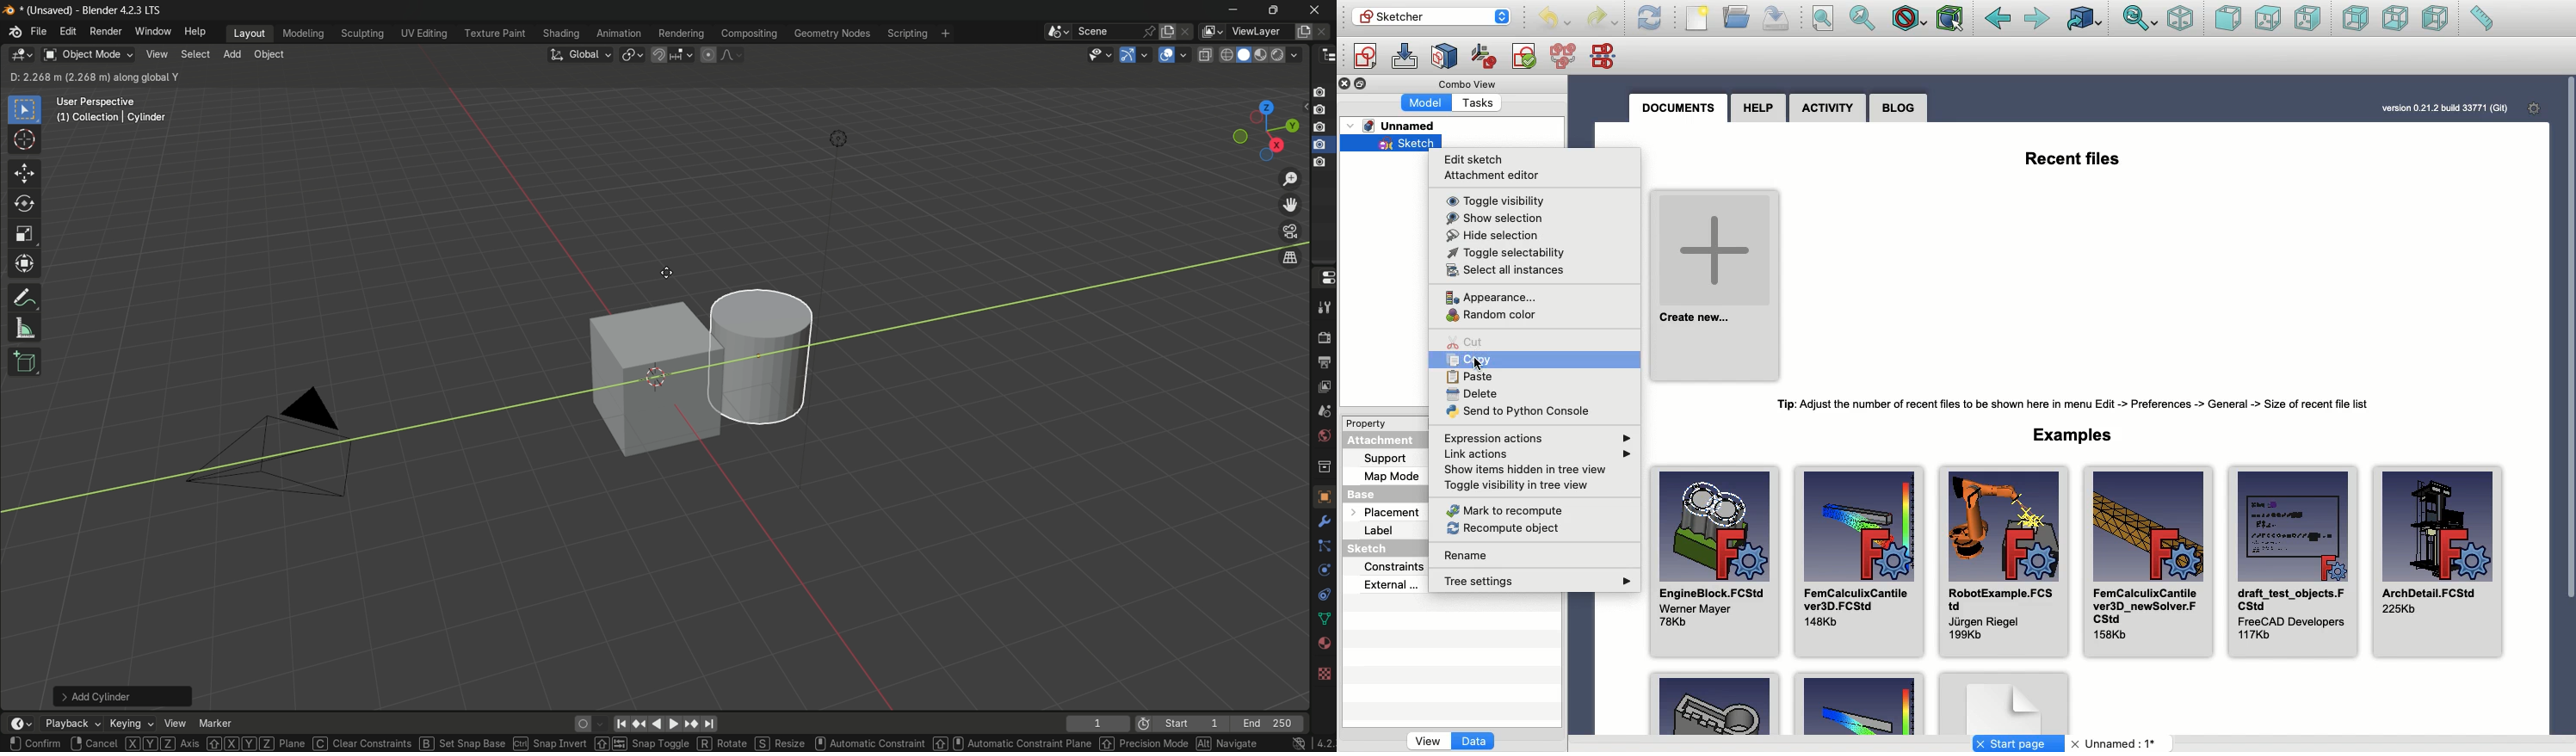 Image resolution: width=2576 pixels, height=756 pixels. Describe the element at coordinates (750, 33) in the screenshot. I see `compositing menu` at that location.